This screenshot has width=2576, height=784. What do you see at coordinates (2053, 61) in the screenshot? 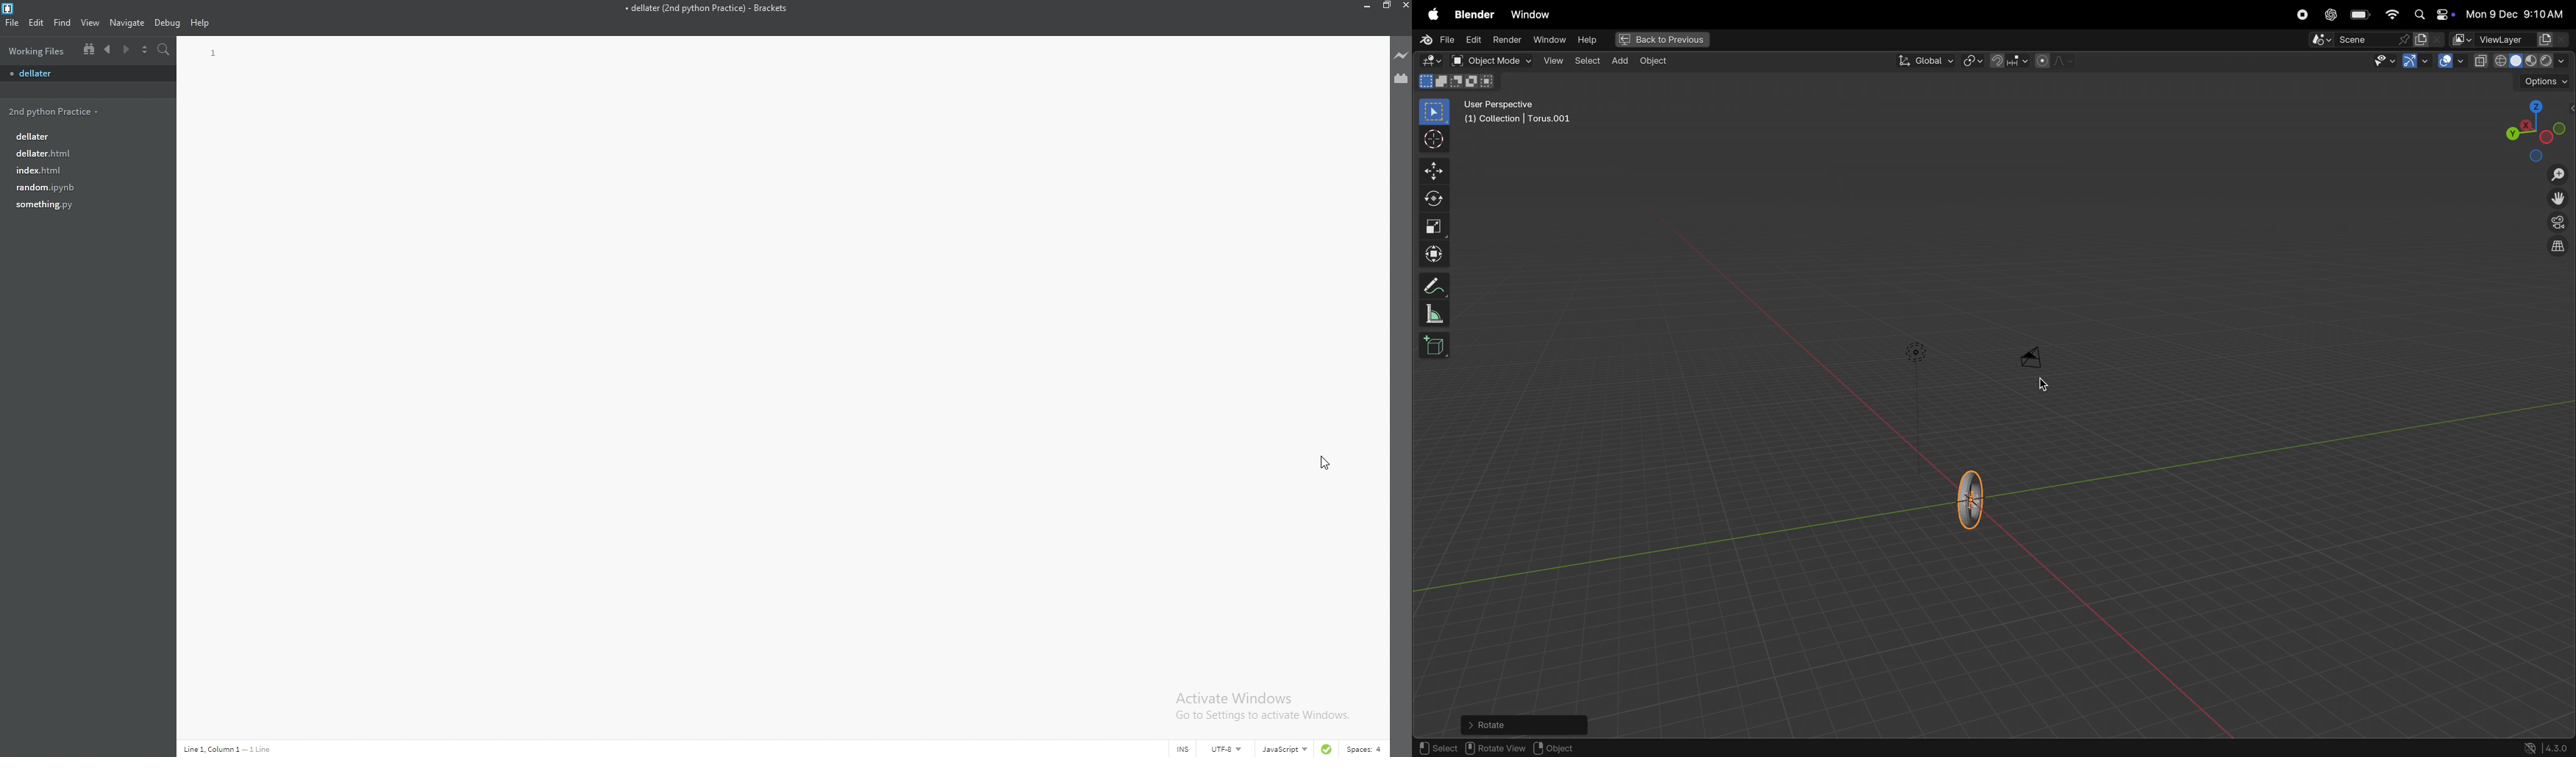
I see `proportional fall off` at bounding box center [2053, 61].